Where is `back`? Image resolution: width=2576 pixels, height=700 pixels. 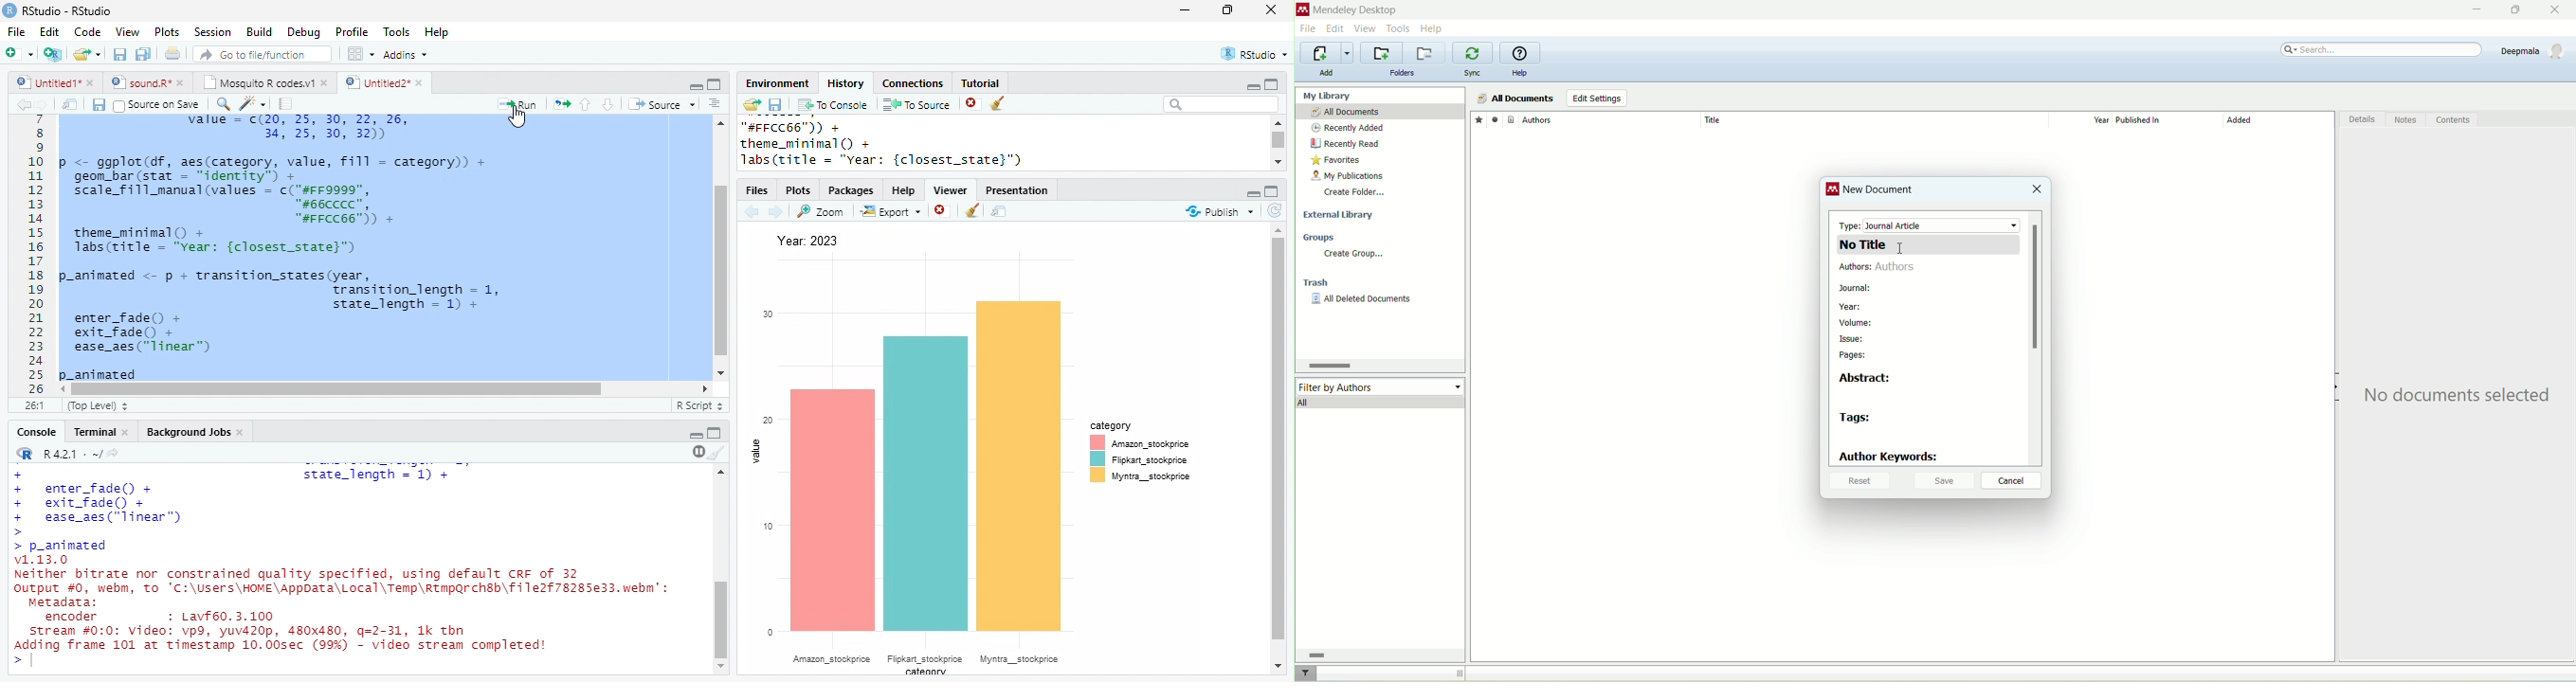 back is located at coordinates (752, 211).